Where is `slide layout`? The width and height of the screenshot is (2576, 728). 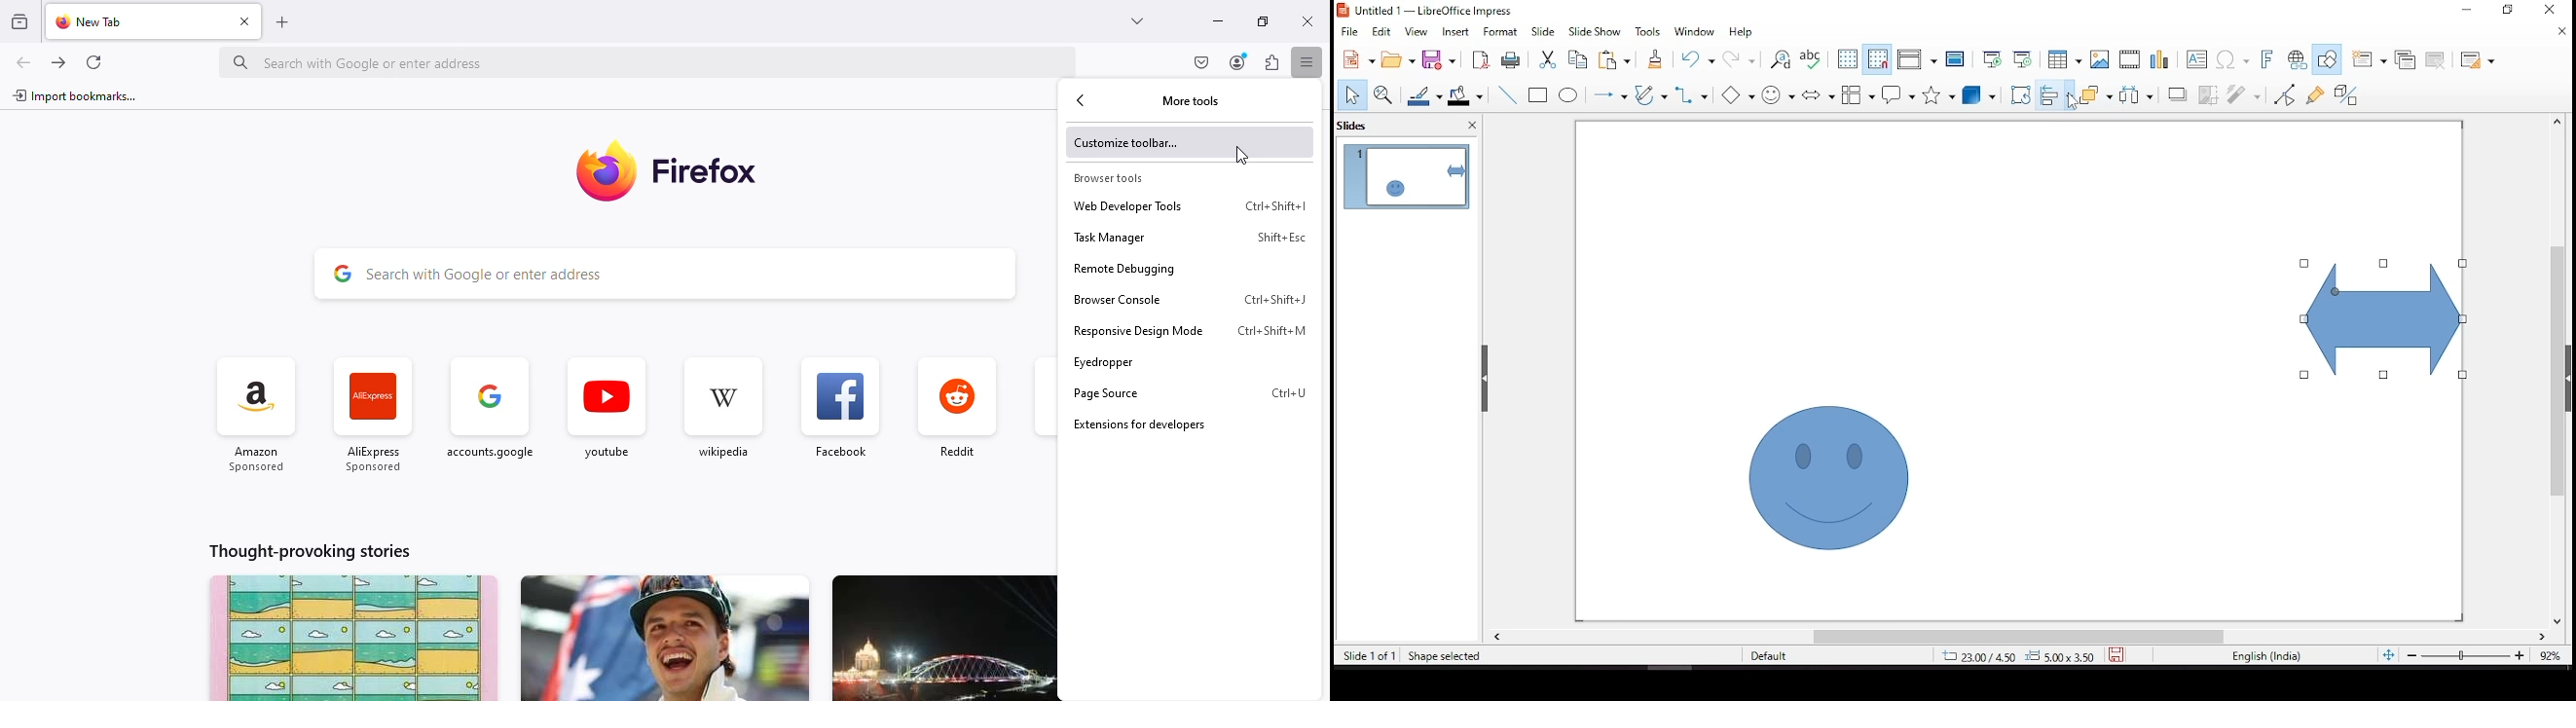
slide layout is located at coordinates (2478, 61).